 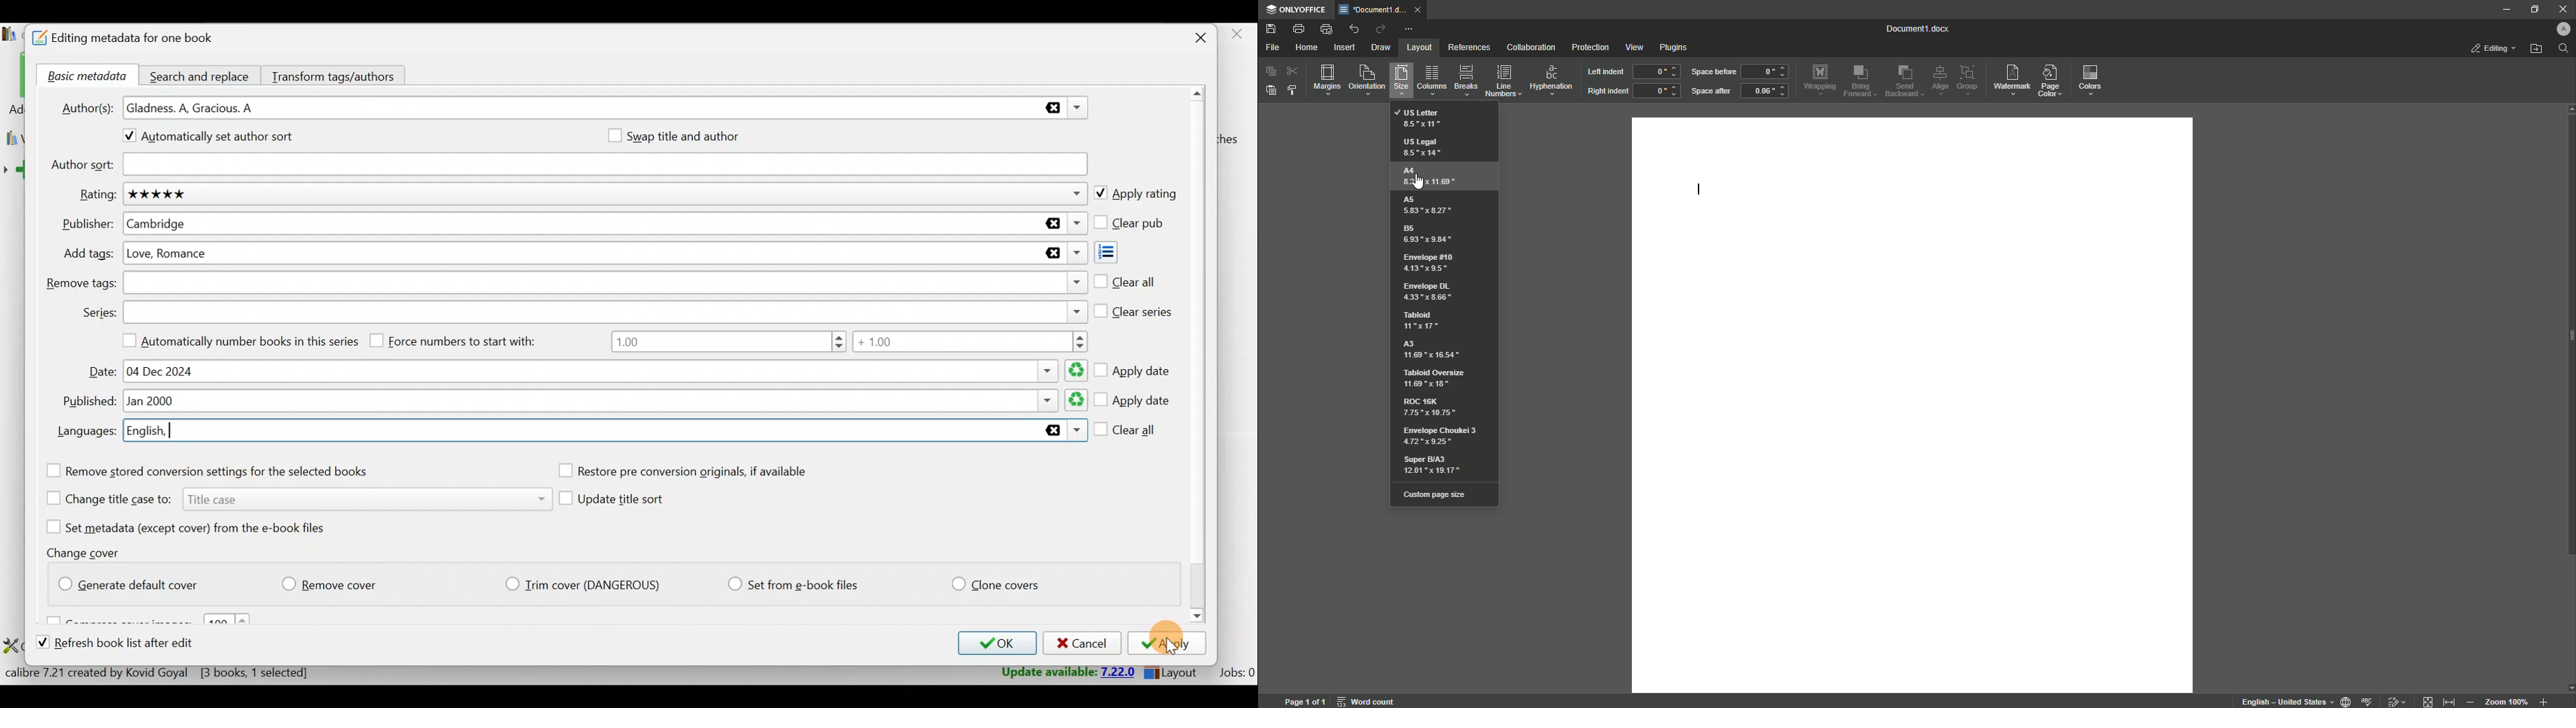 What do you see at coordinates (624, 502) in the screenshot?
I see `Update title sort` at bounding box center [624, 502].